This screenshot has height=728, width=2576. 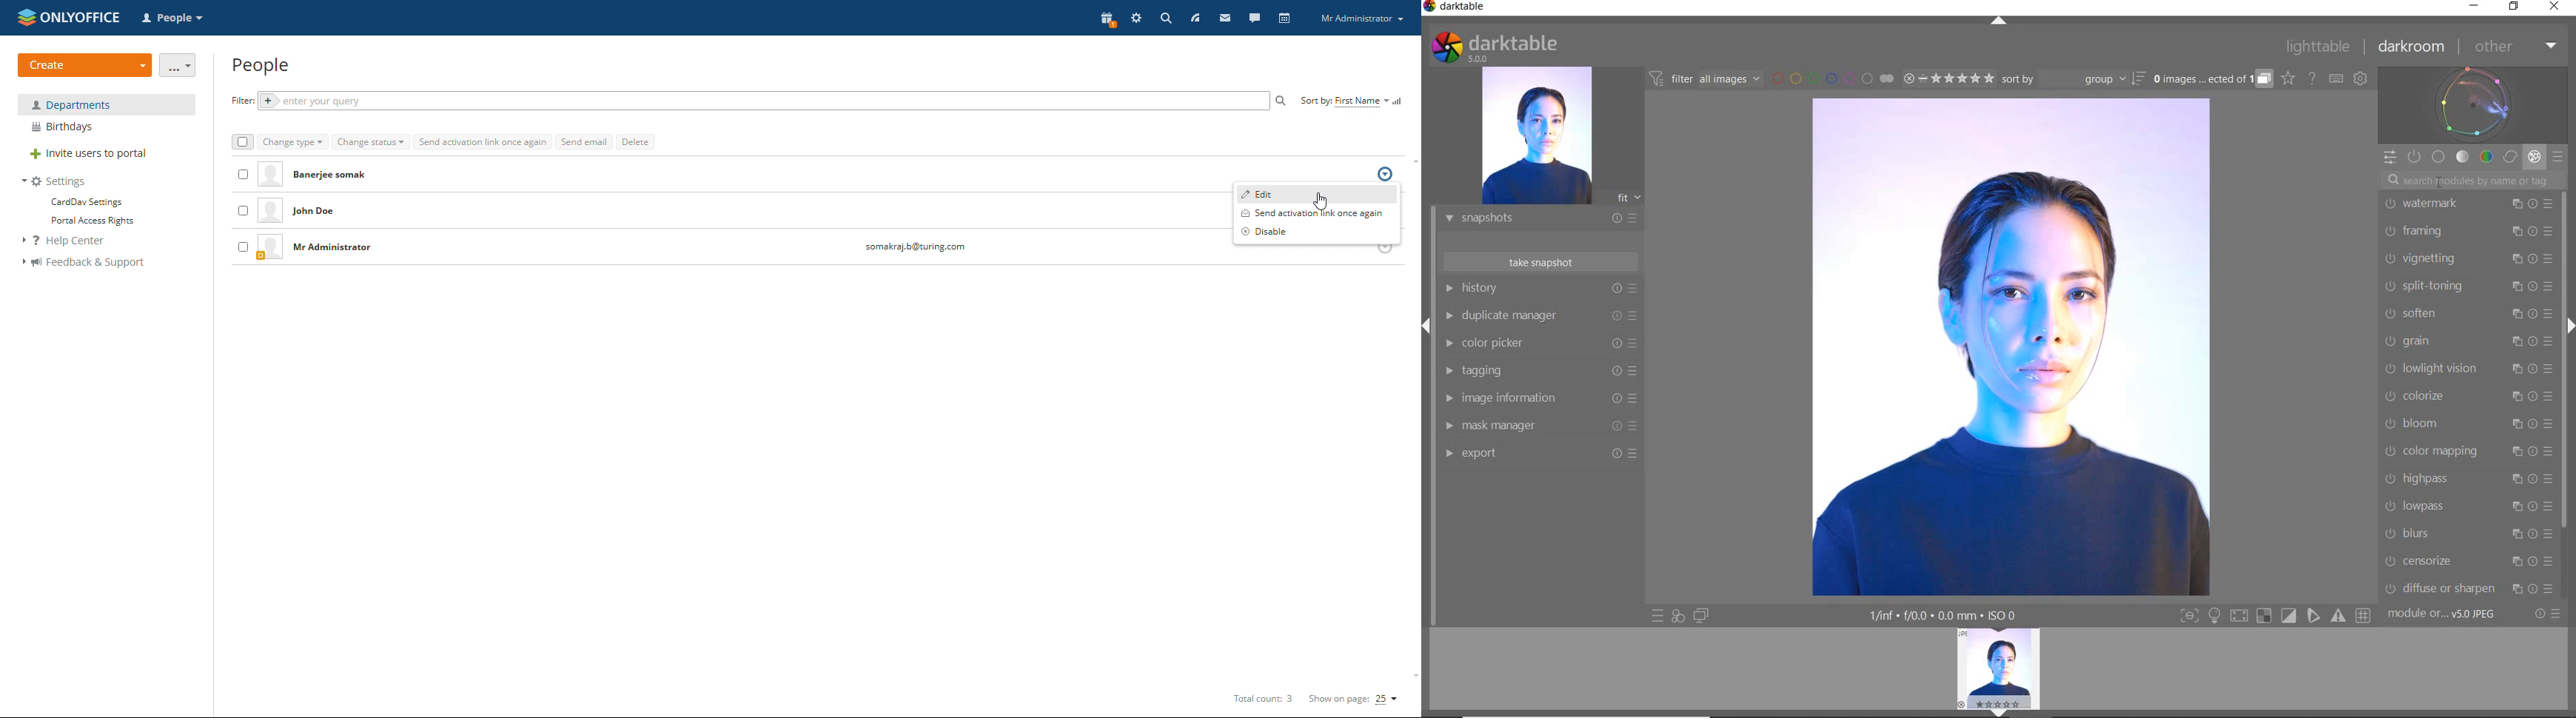 What do you see at coordinates (2001, 22) in the screenshot?
I see `EXPAND/COLLAPSE` at bounding box center [2001, 22].